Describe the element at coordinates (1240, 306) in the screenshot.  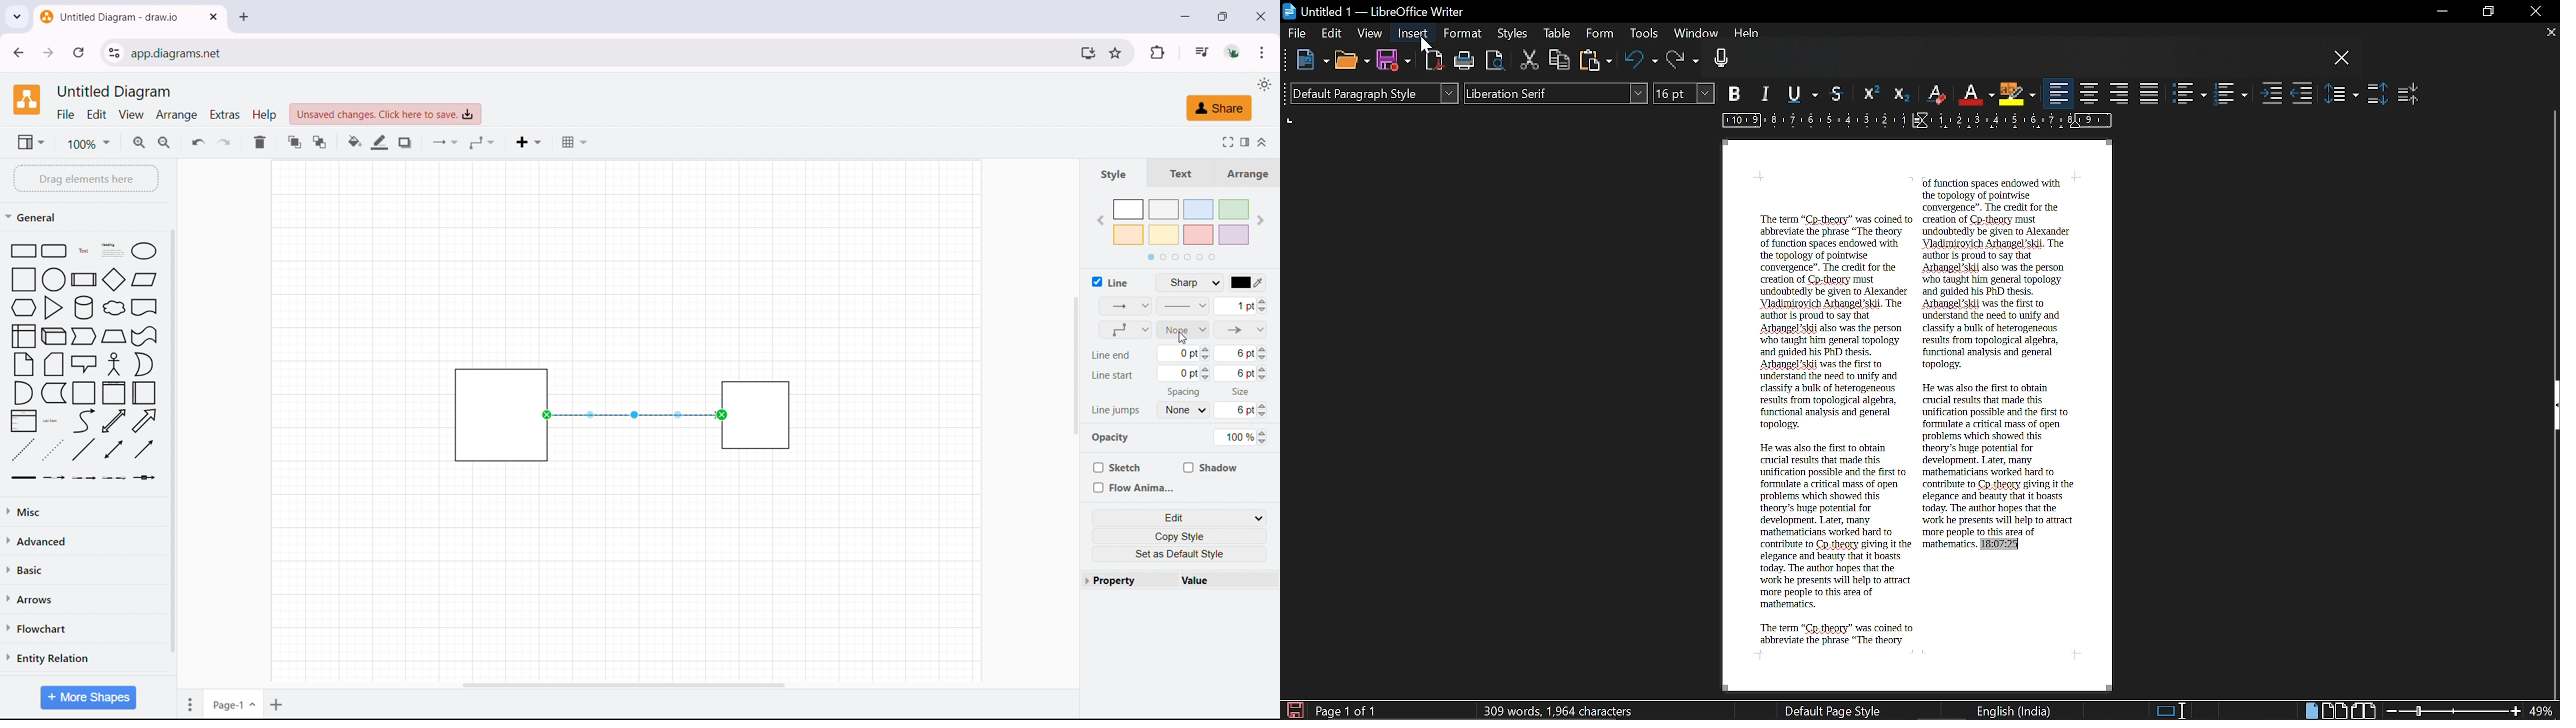
I see `arrow size` at that location.